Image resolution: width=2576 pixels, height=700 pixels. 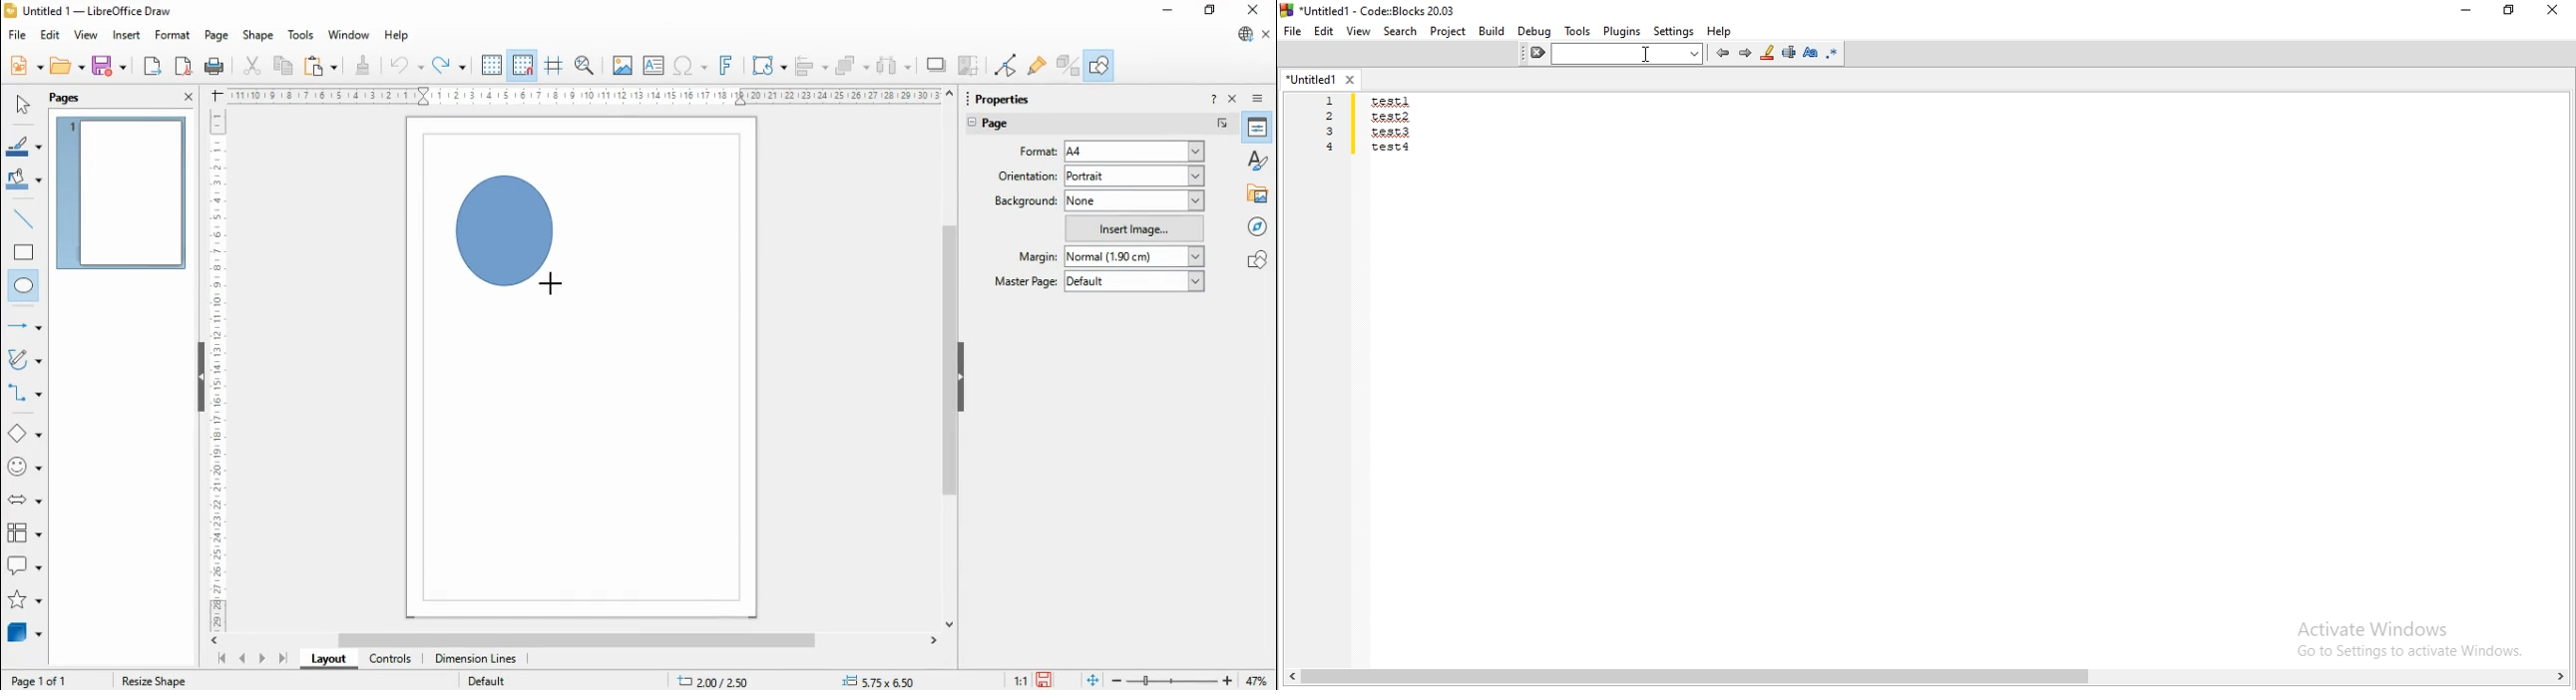 I want to click on a4, so click(x=1133, y=152).